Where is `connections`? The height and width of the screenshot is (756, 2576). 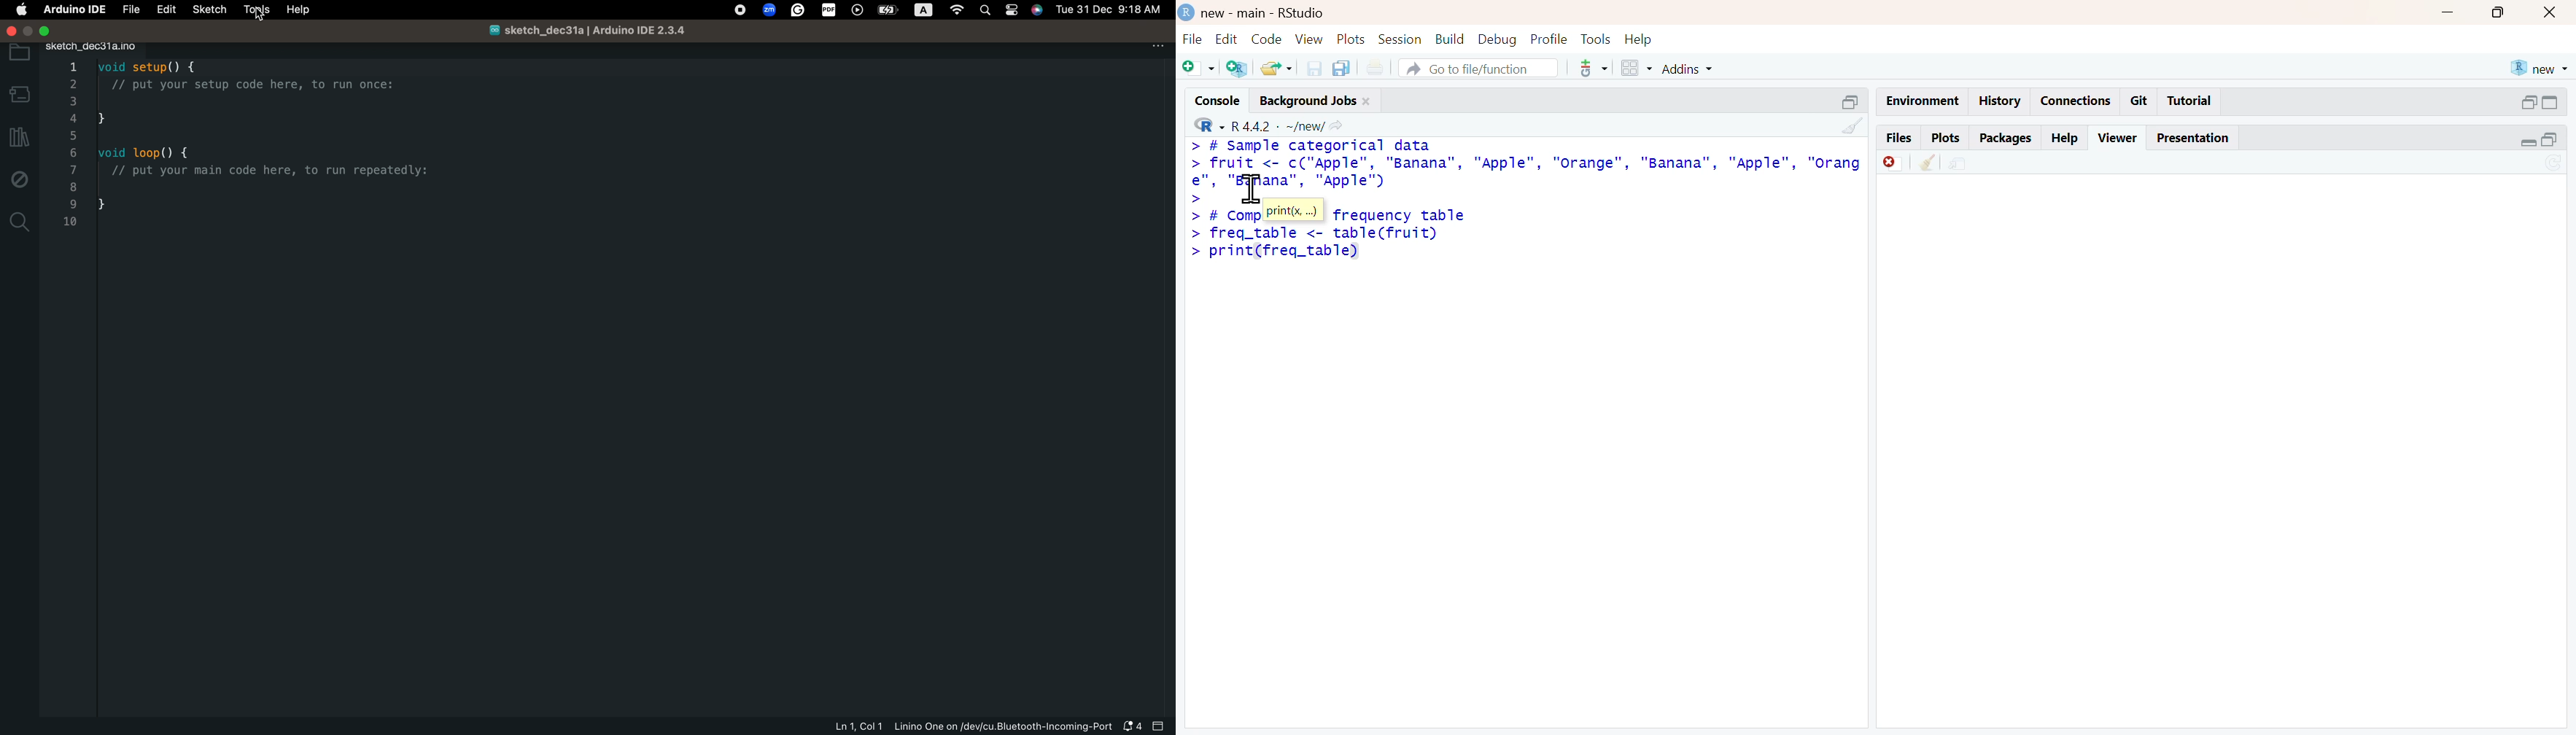 connections is located at coordinates (2076, 101).